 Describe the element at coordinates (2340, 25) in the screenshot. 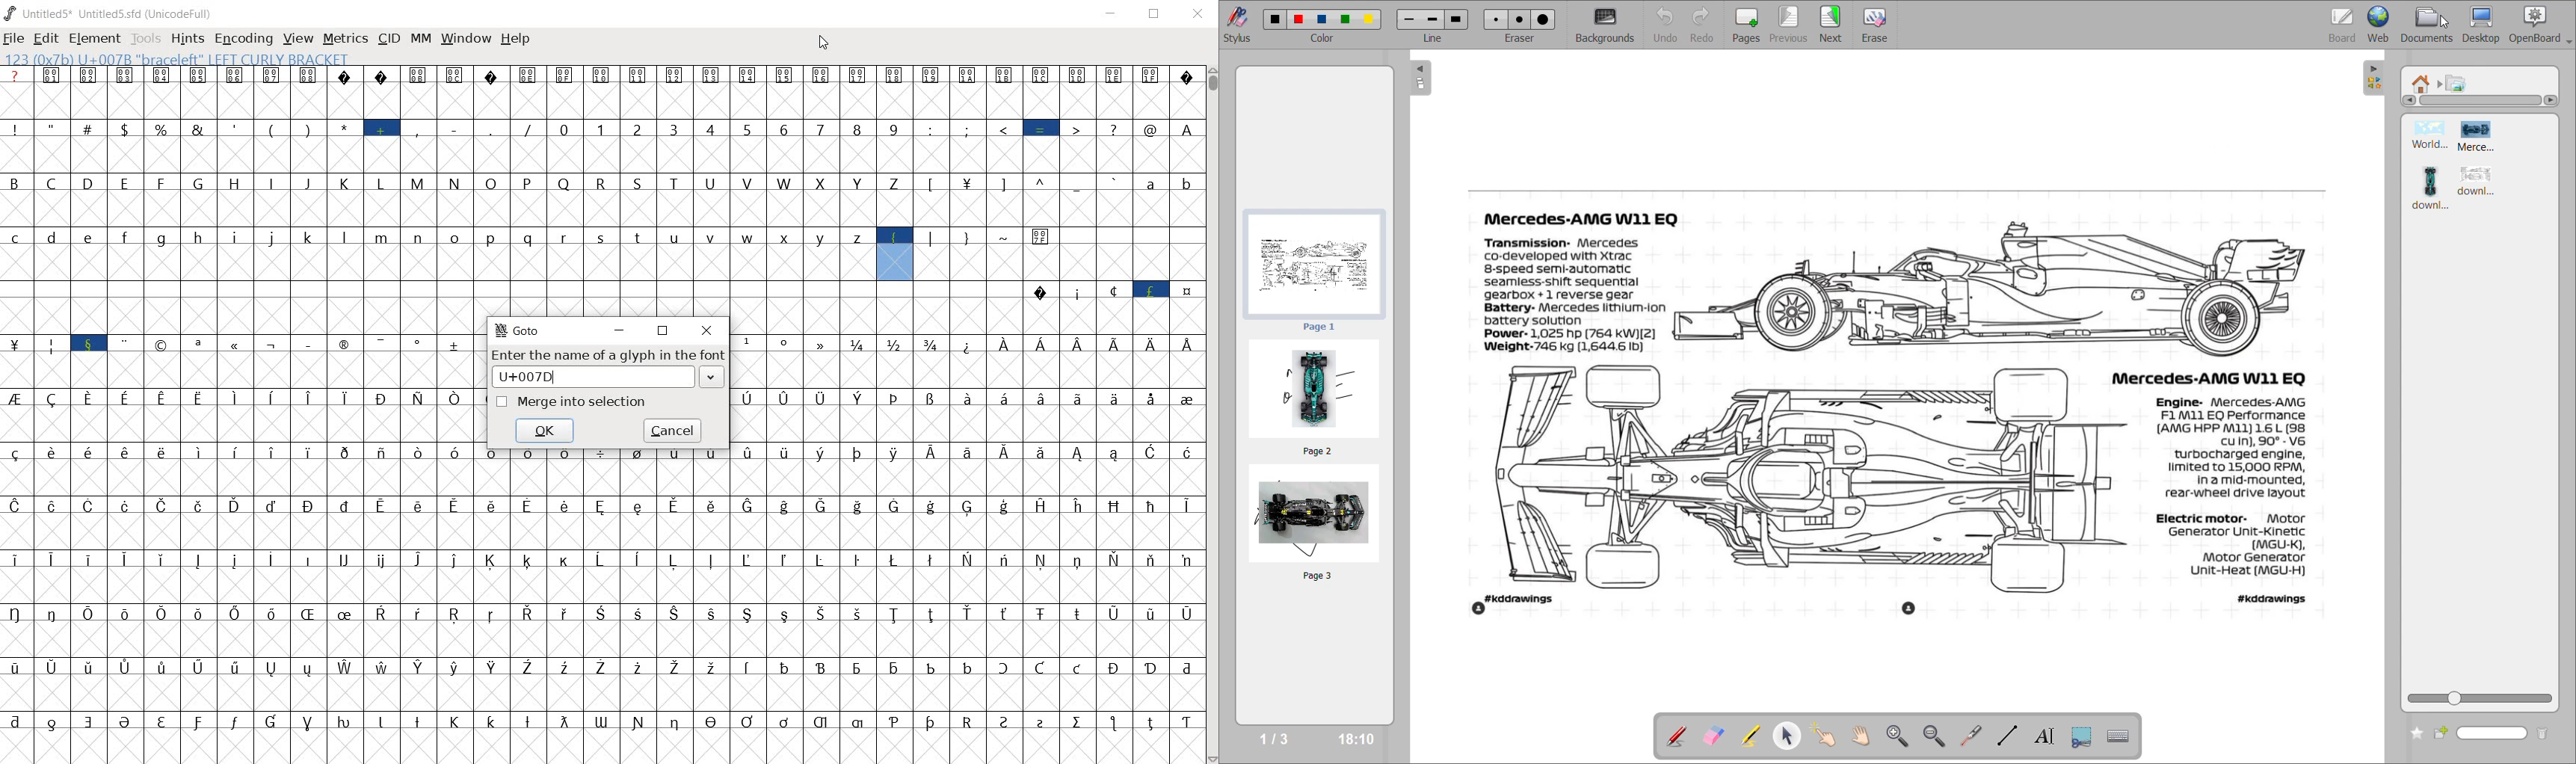

I see `board` at that location.